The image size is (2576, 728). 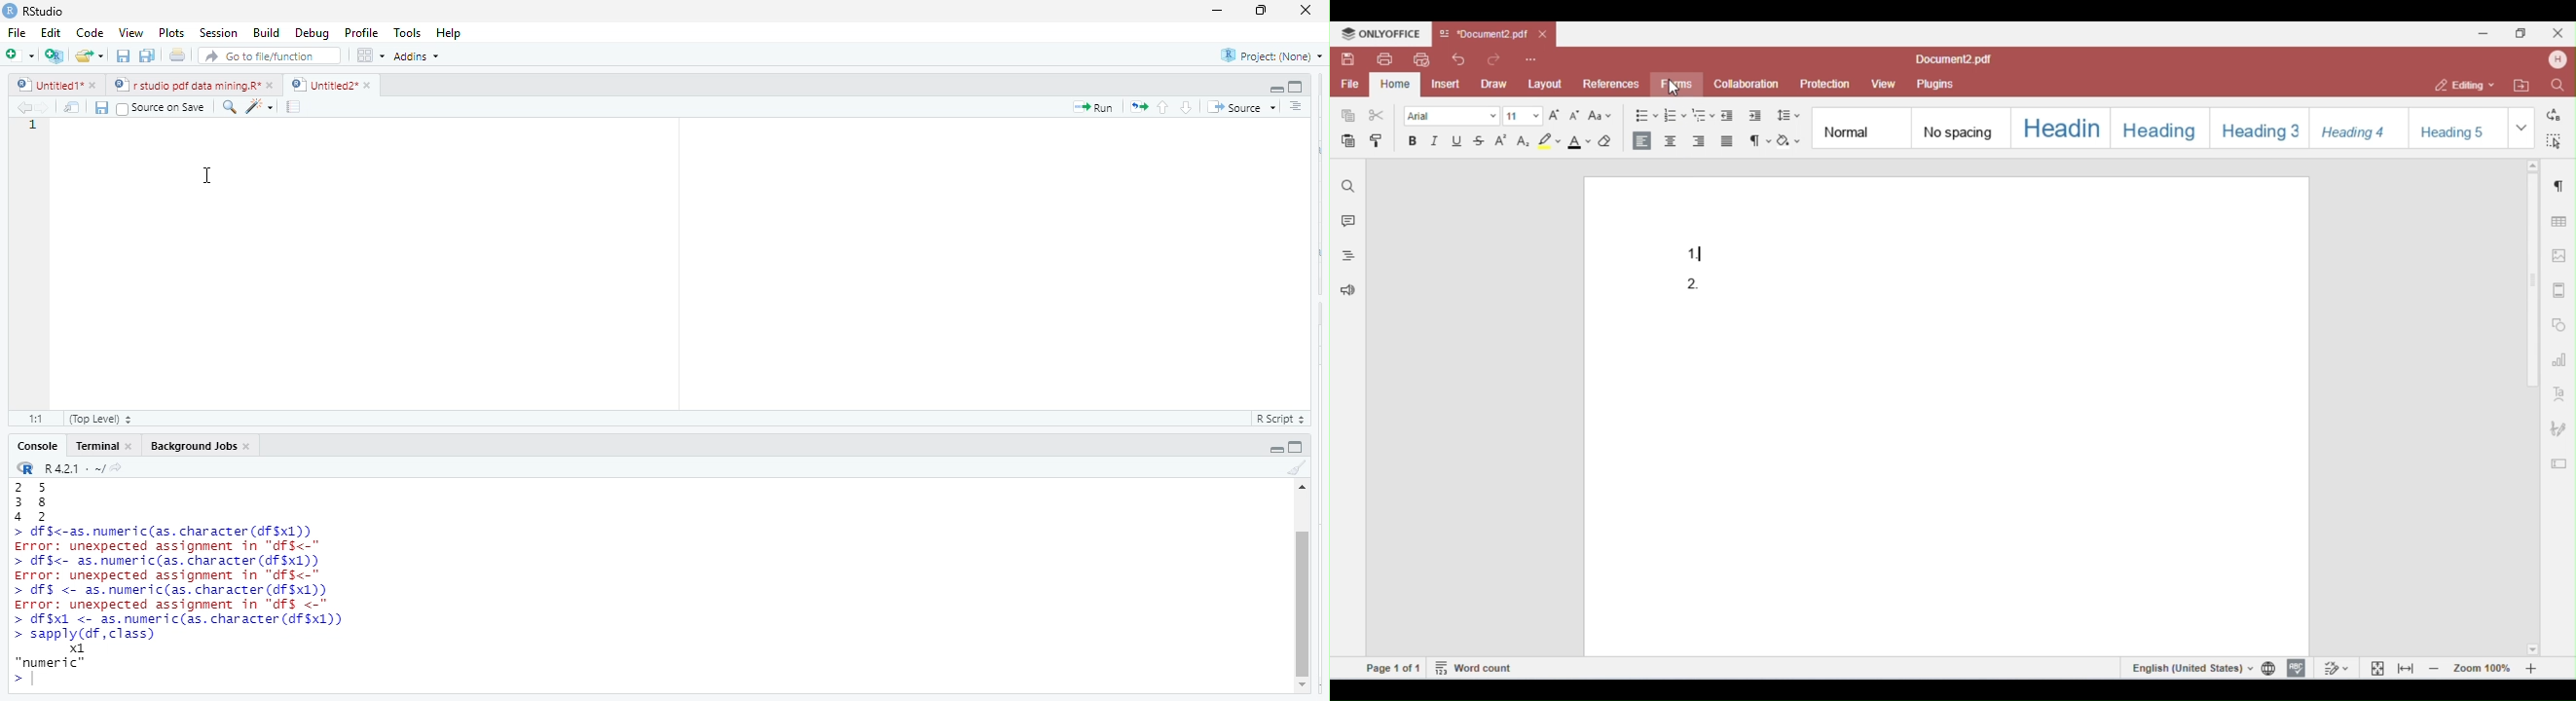 What do you see at coordinates (371, 55) in the screenshot?
I see `options` at bounding box center [371, 55].